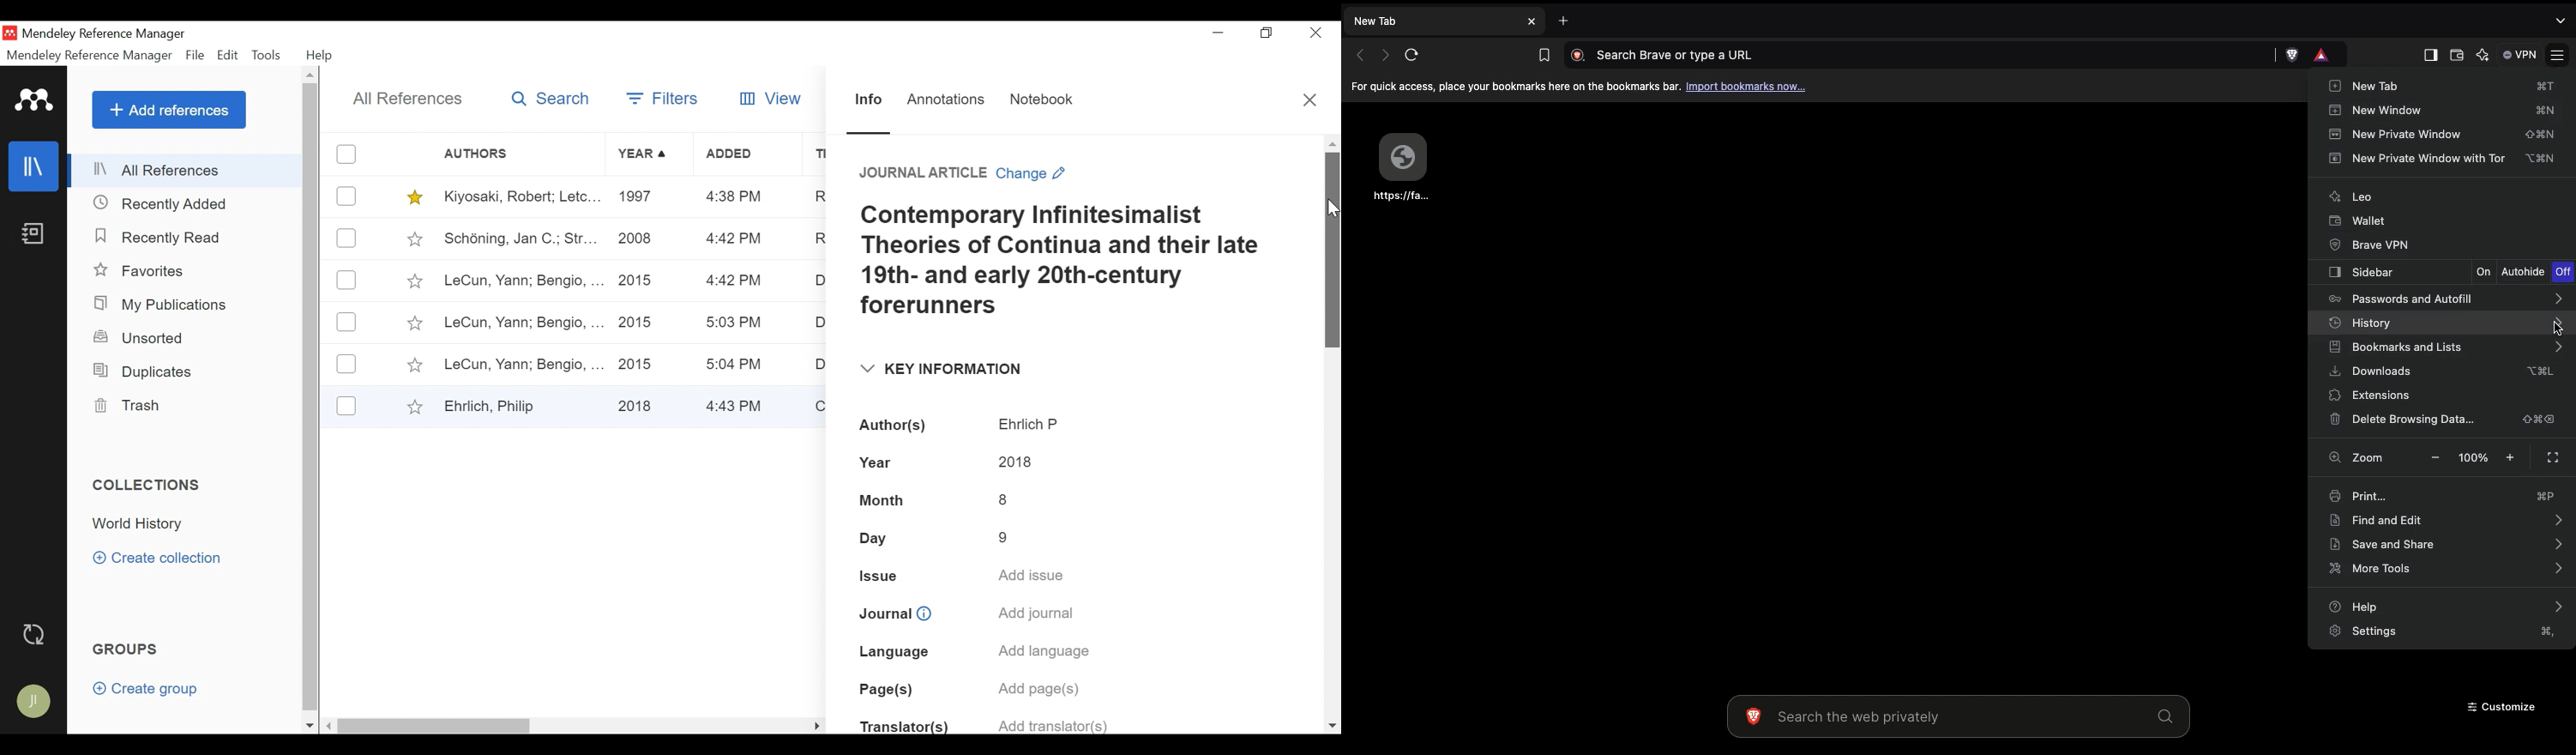  Describe the element at coordinates (1219, 33) in the screenshot. I see `minimize` at that location.